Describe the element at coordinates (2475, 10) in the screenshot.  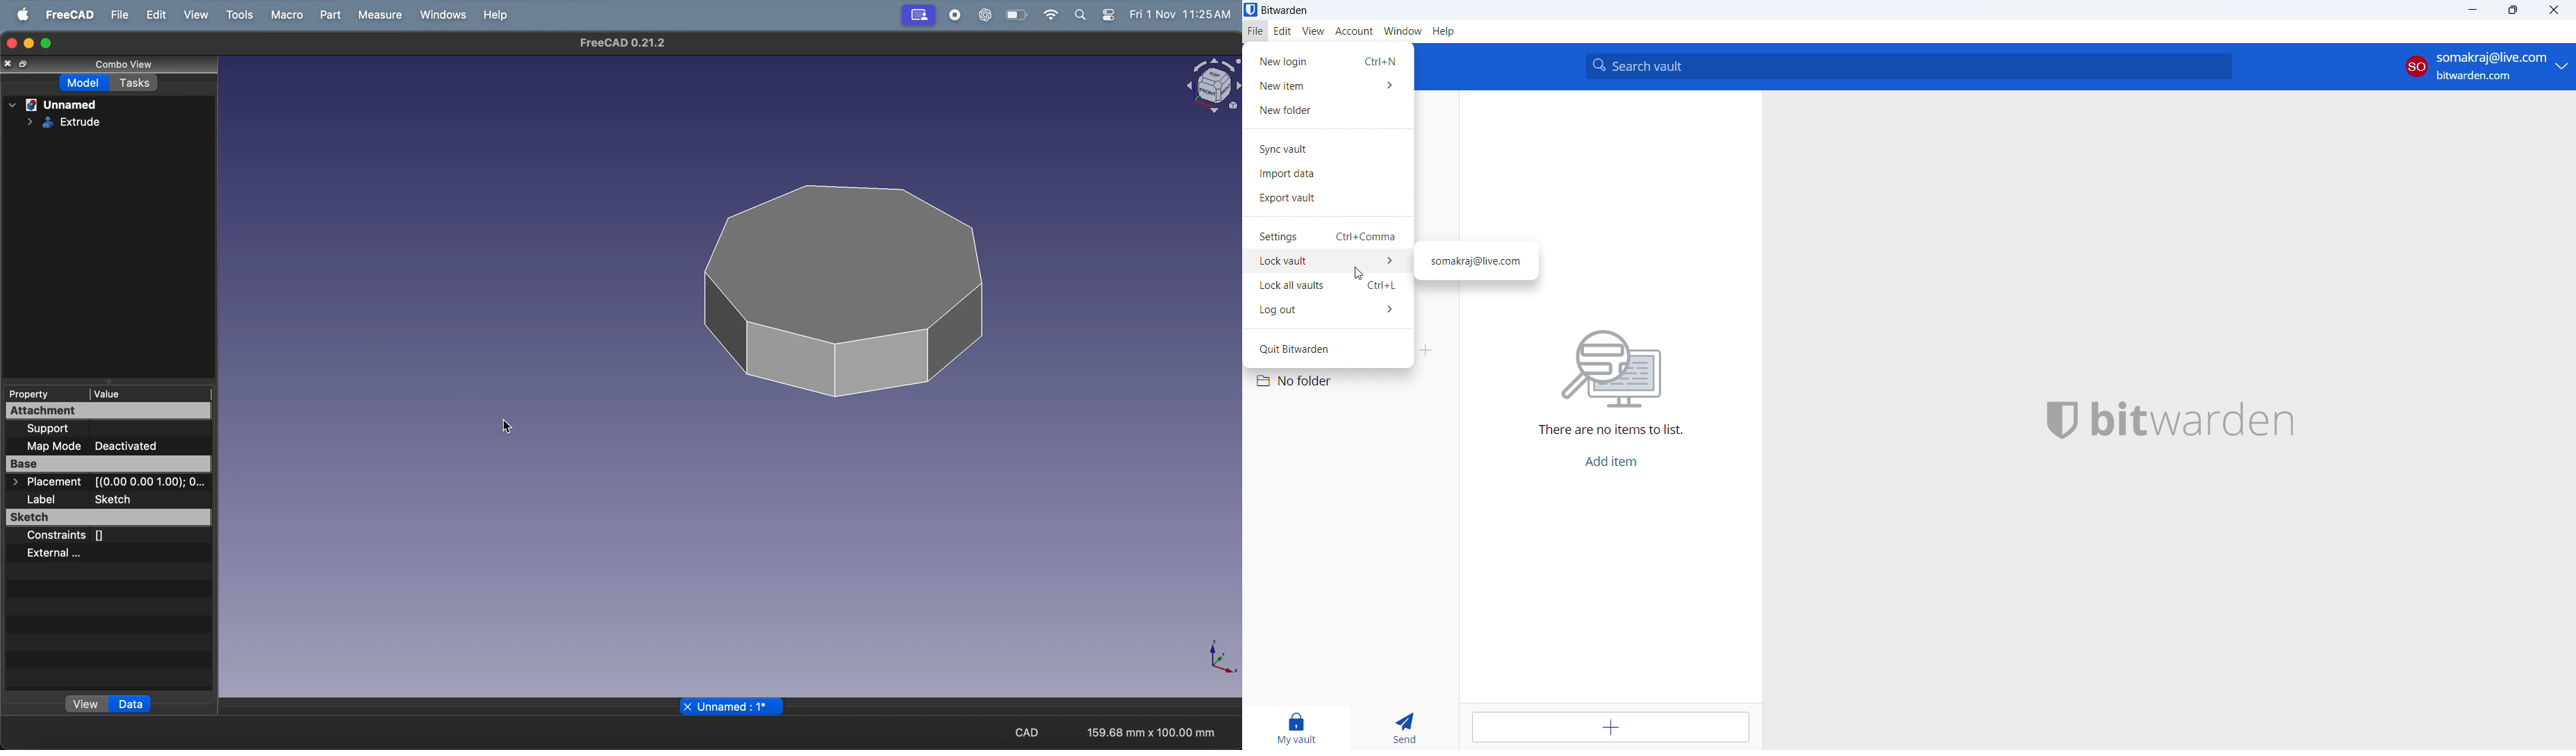
I see `minimize` at that location.